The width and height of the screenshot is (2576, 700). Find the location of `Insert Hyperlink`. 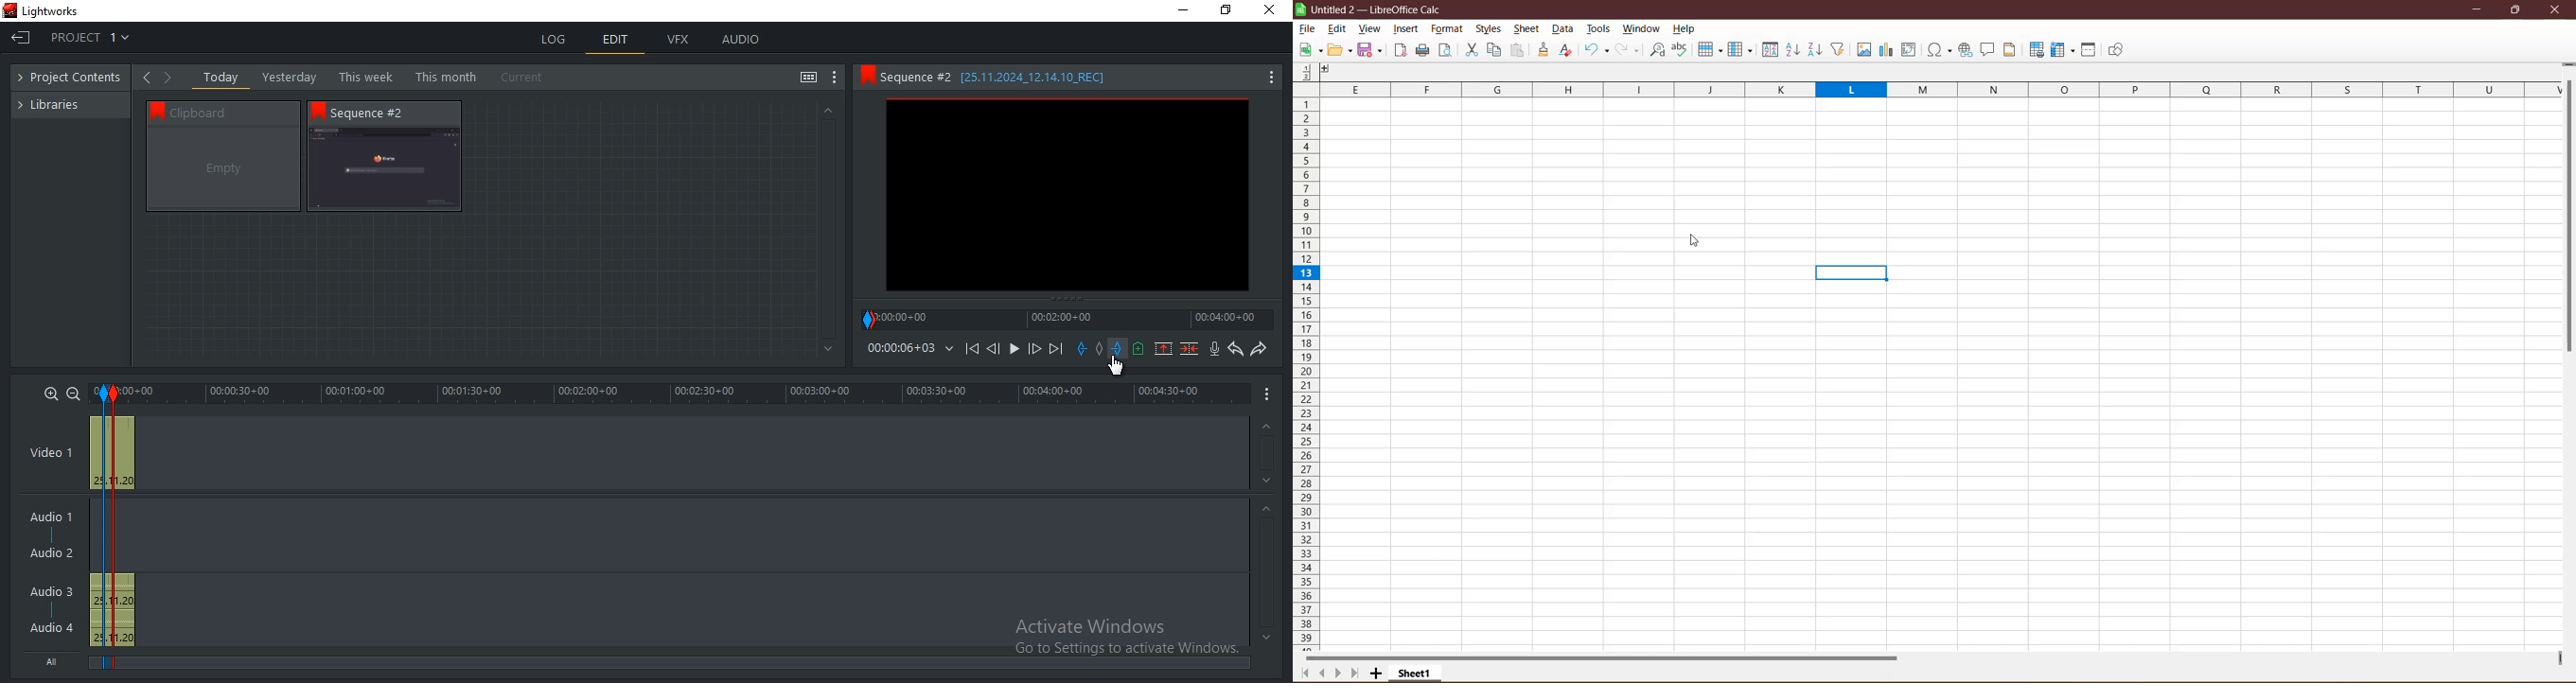

Insert Hyperlink is located at coordinates (1965, 50).